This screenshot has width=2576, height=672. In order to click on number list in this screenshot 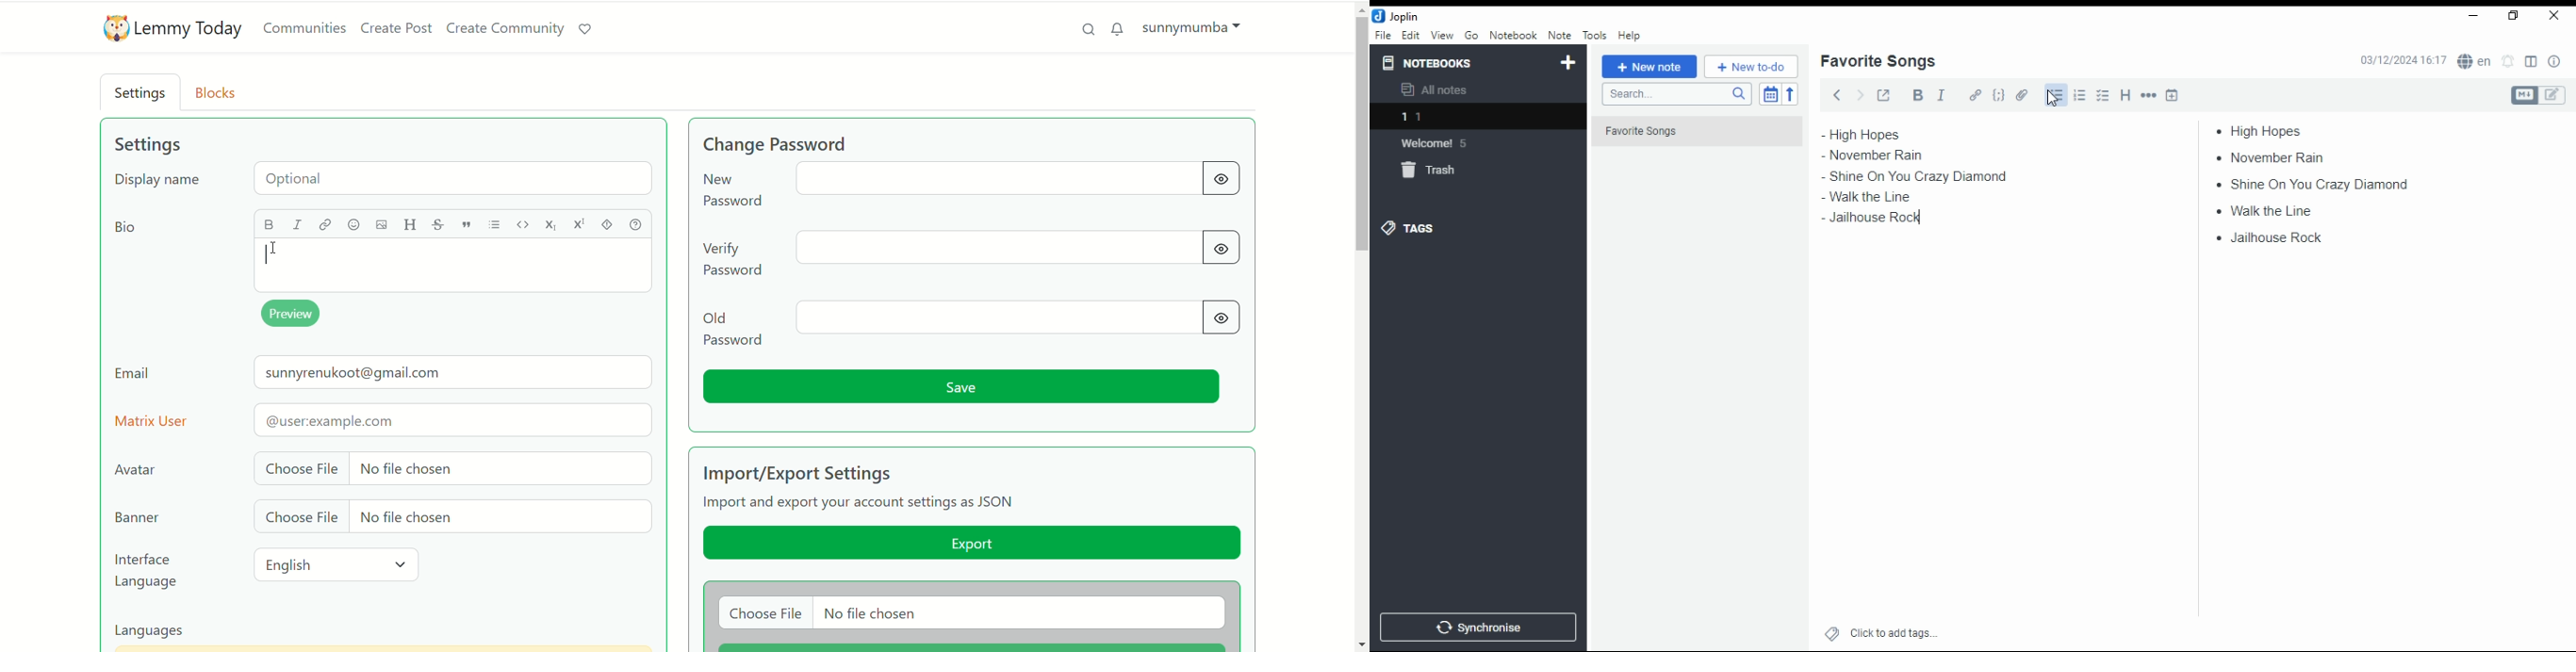, I will do `click(2080, 94)`.